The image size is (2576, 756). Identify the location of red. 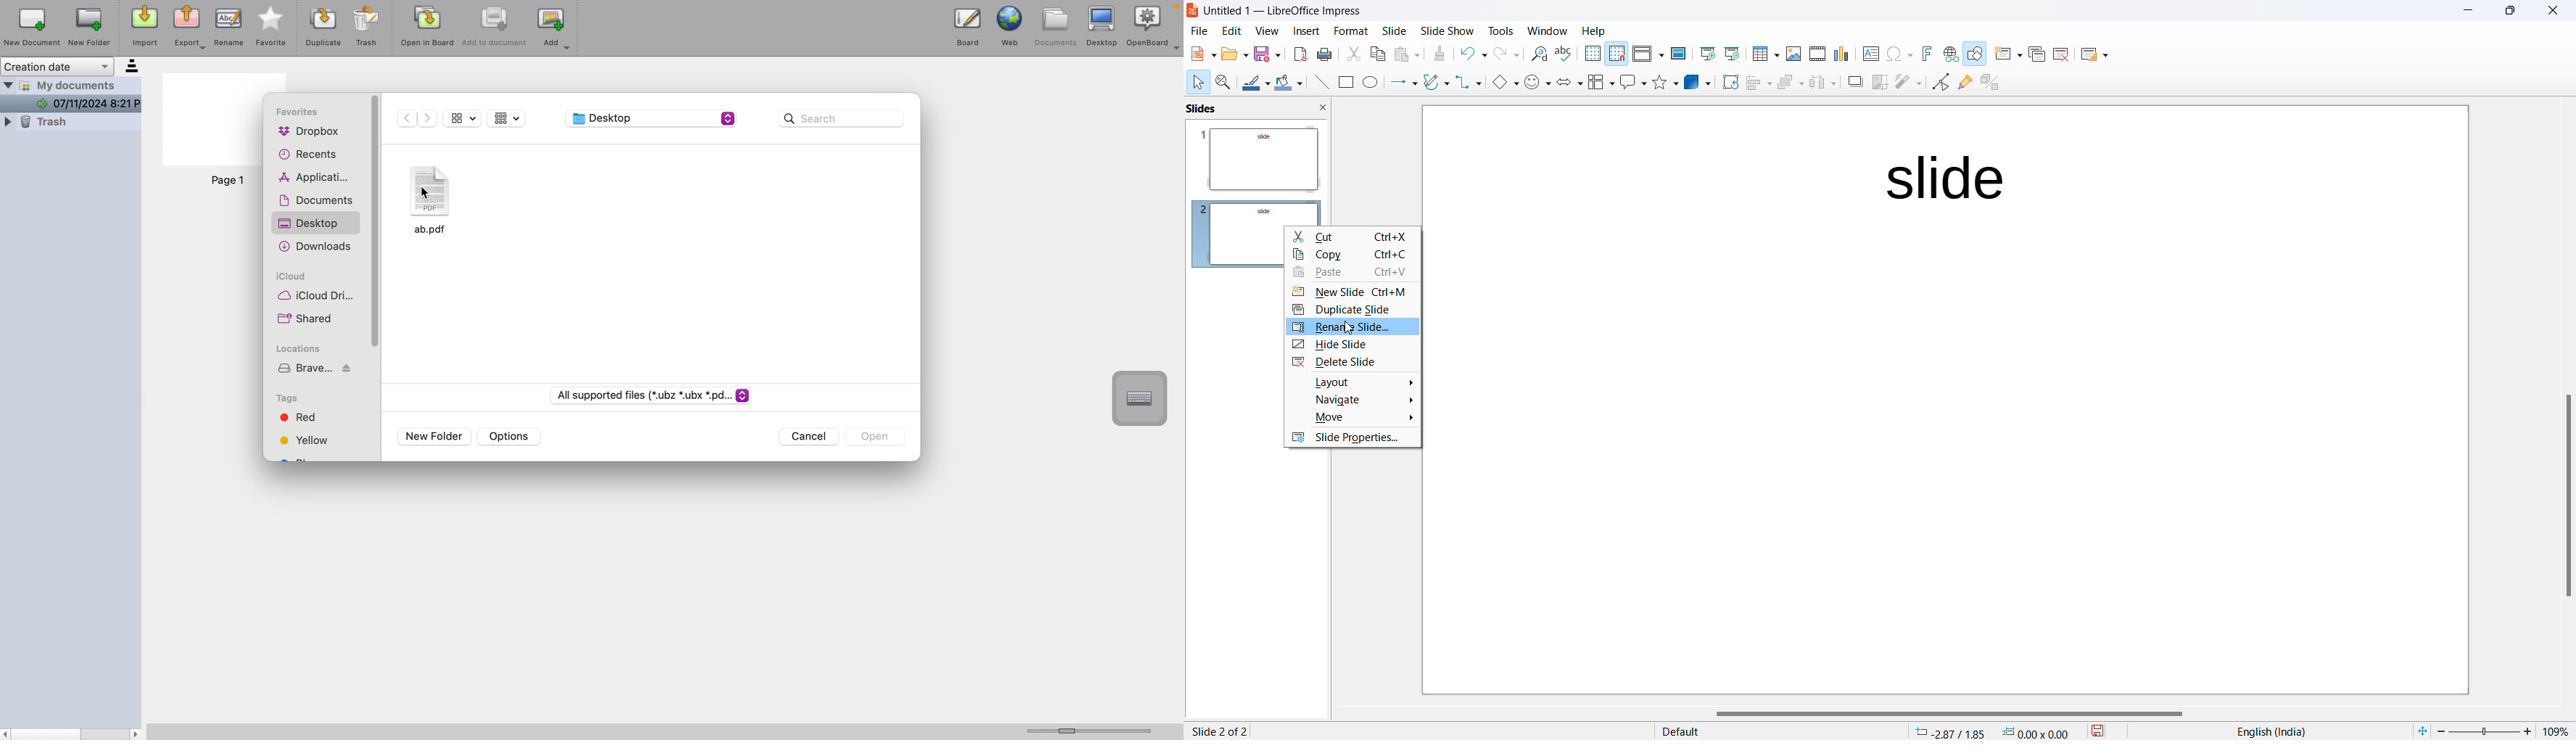
(308, 419).